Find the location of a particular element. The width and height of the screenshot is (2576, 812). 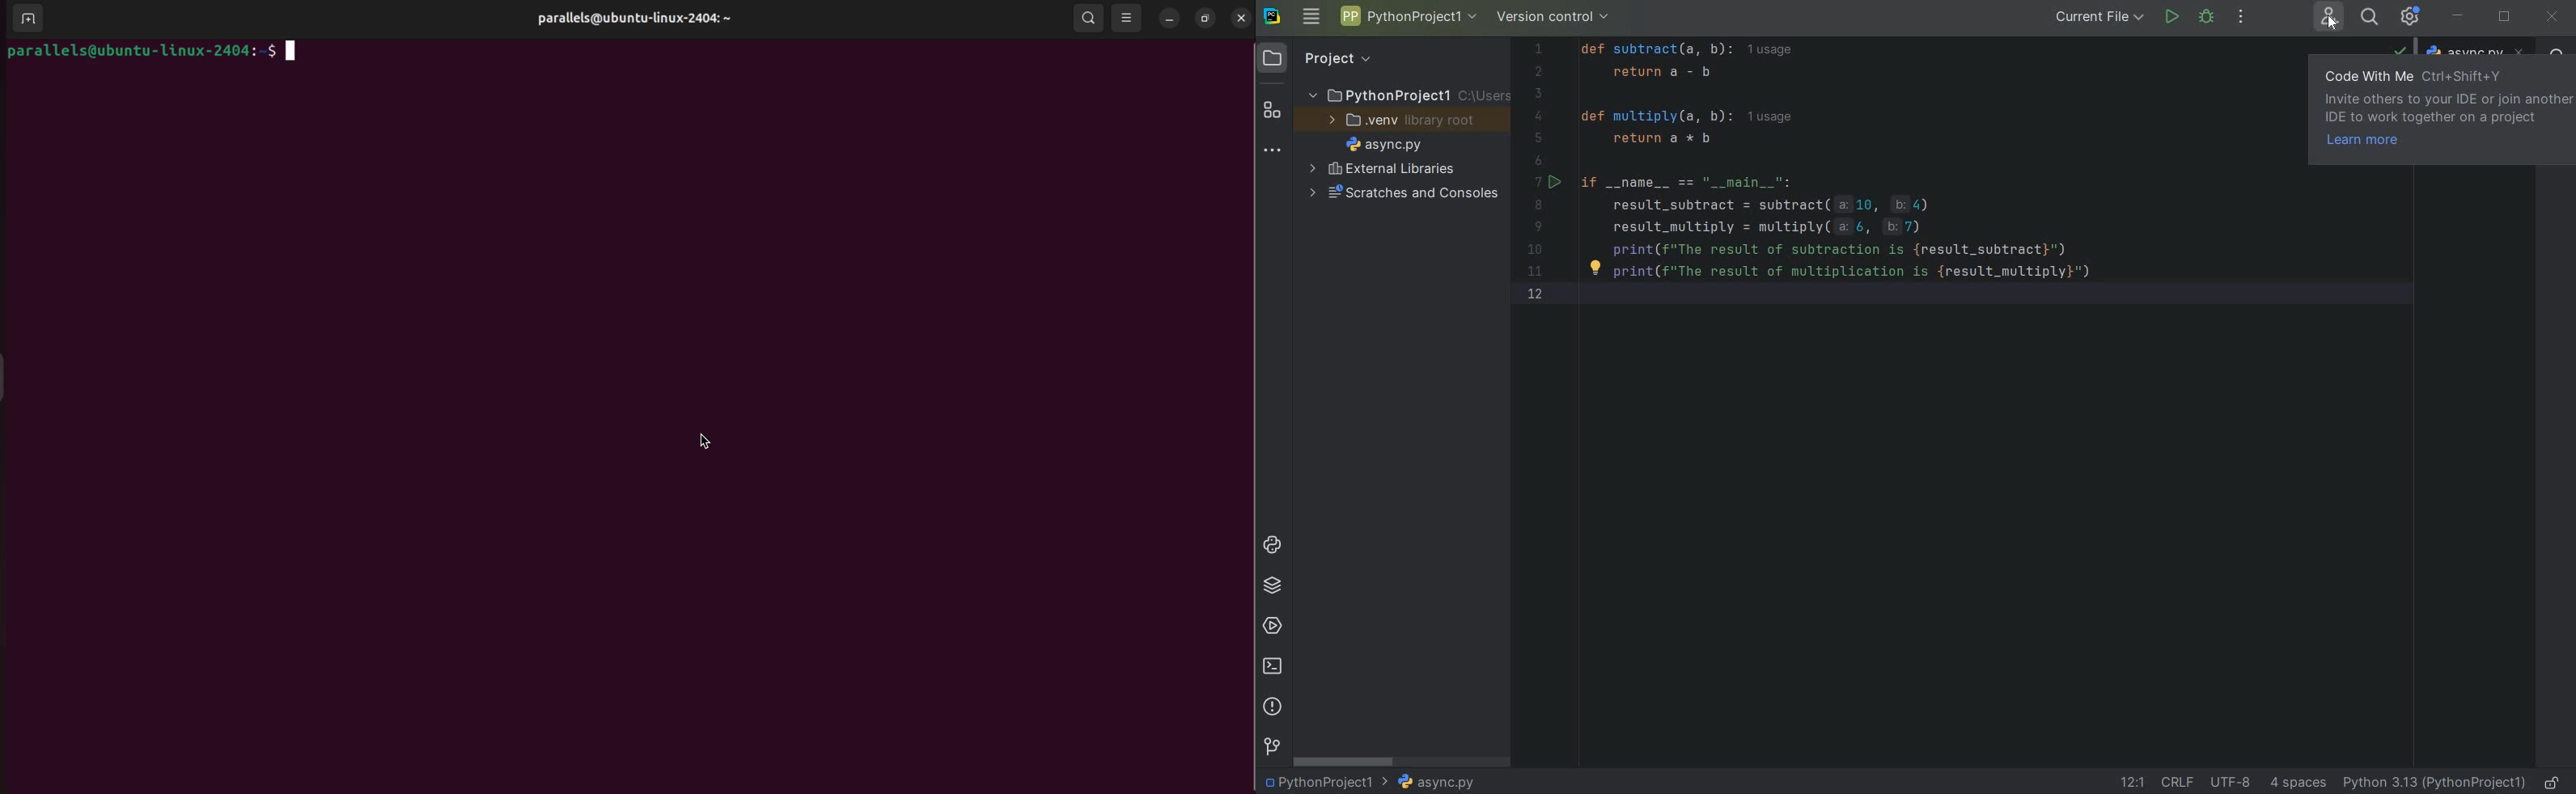

VERSION CONTROL is located at coordinates (1553, 19).